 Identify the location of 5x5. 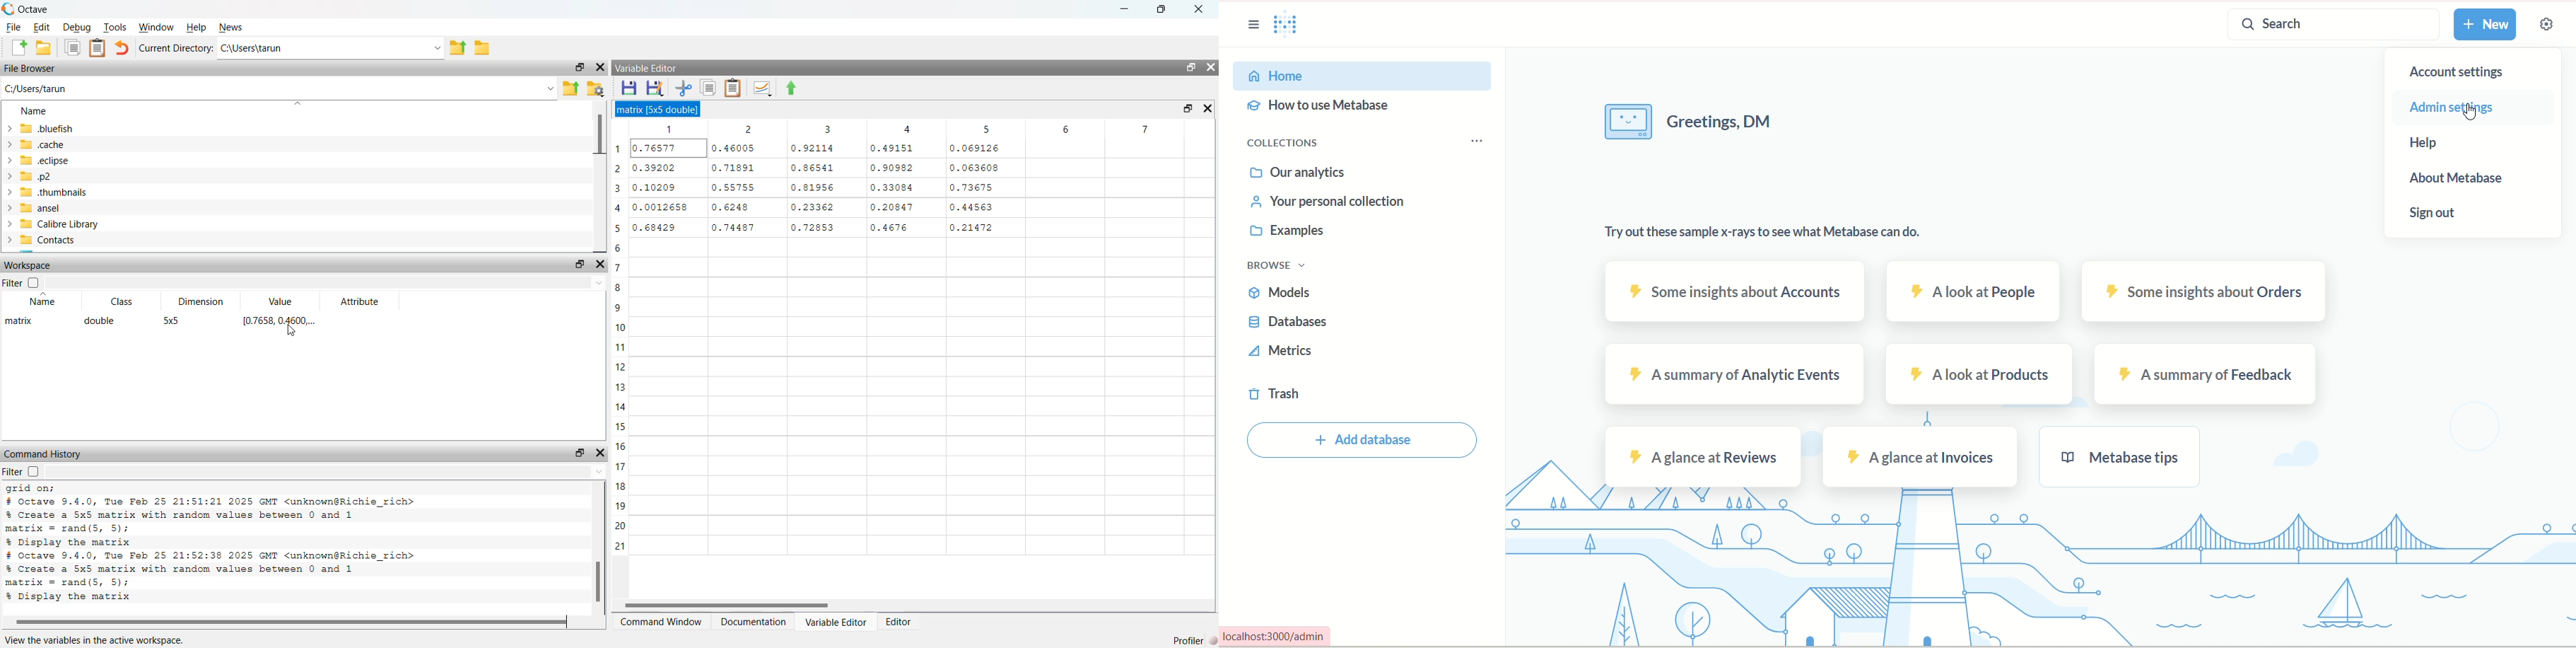
(174, 321).